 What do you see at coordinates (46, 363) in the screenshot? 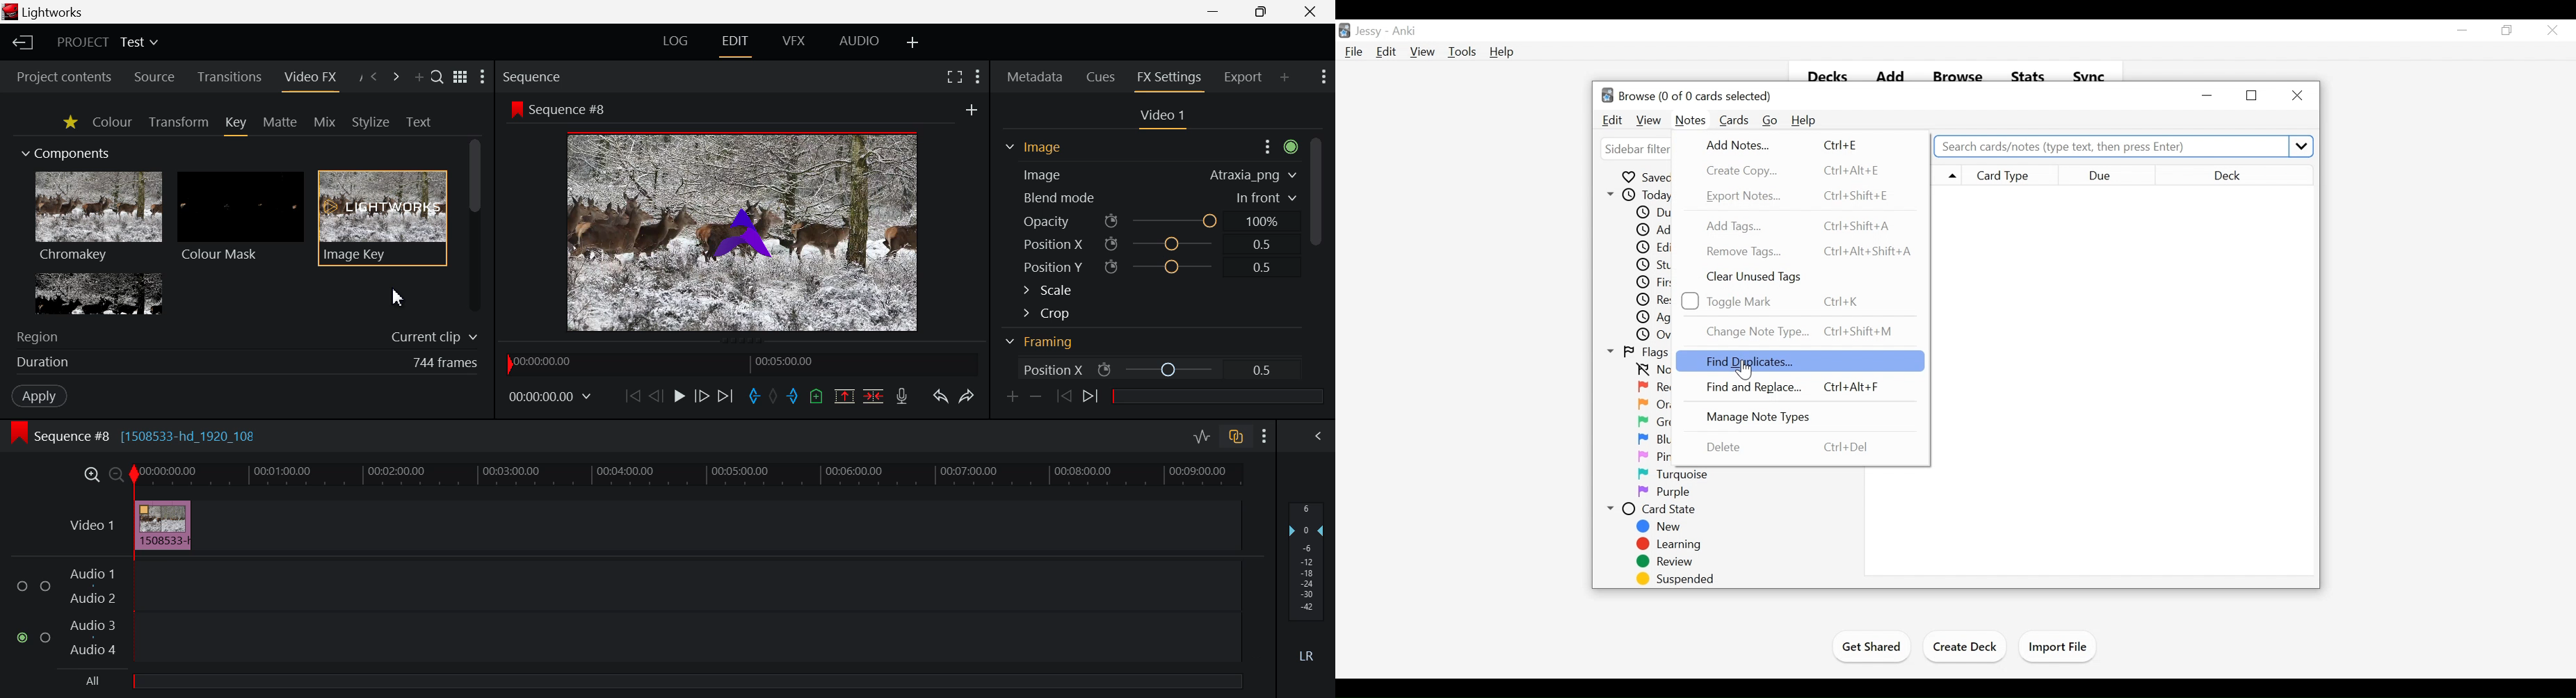
I see `Duration` at bounding box center [46, 363].